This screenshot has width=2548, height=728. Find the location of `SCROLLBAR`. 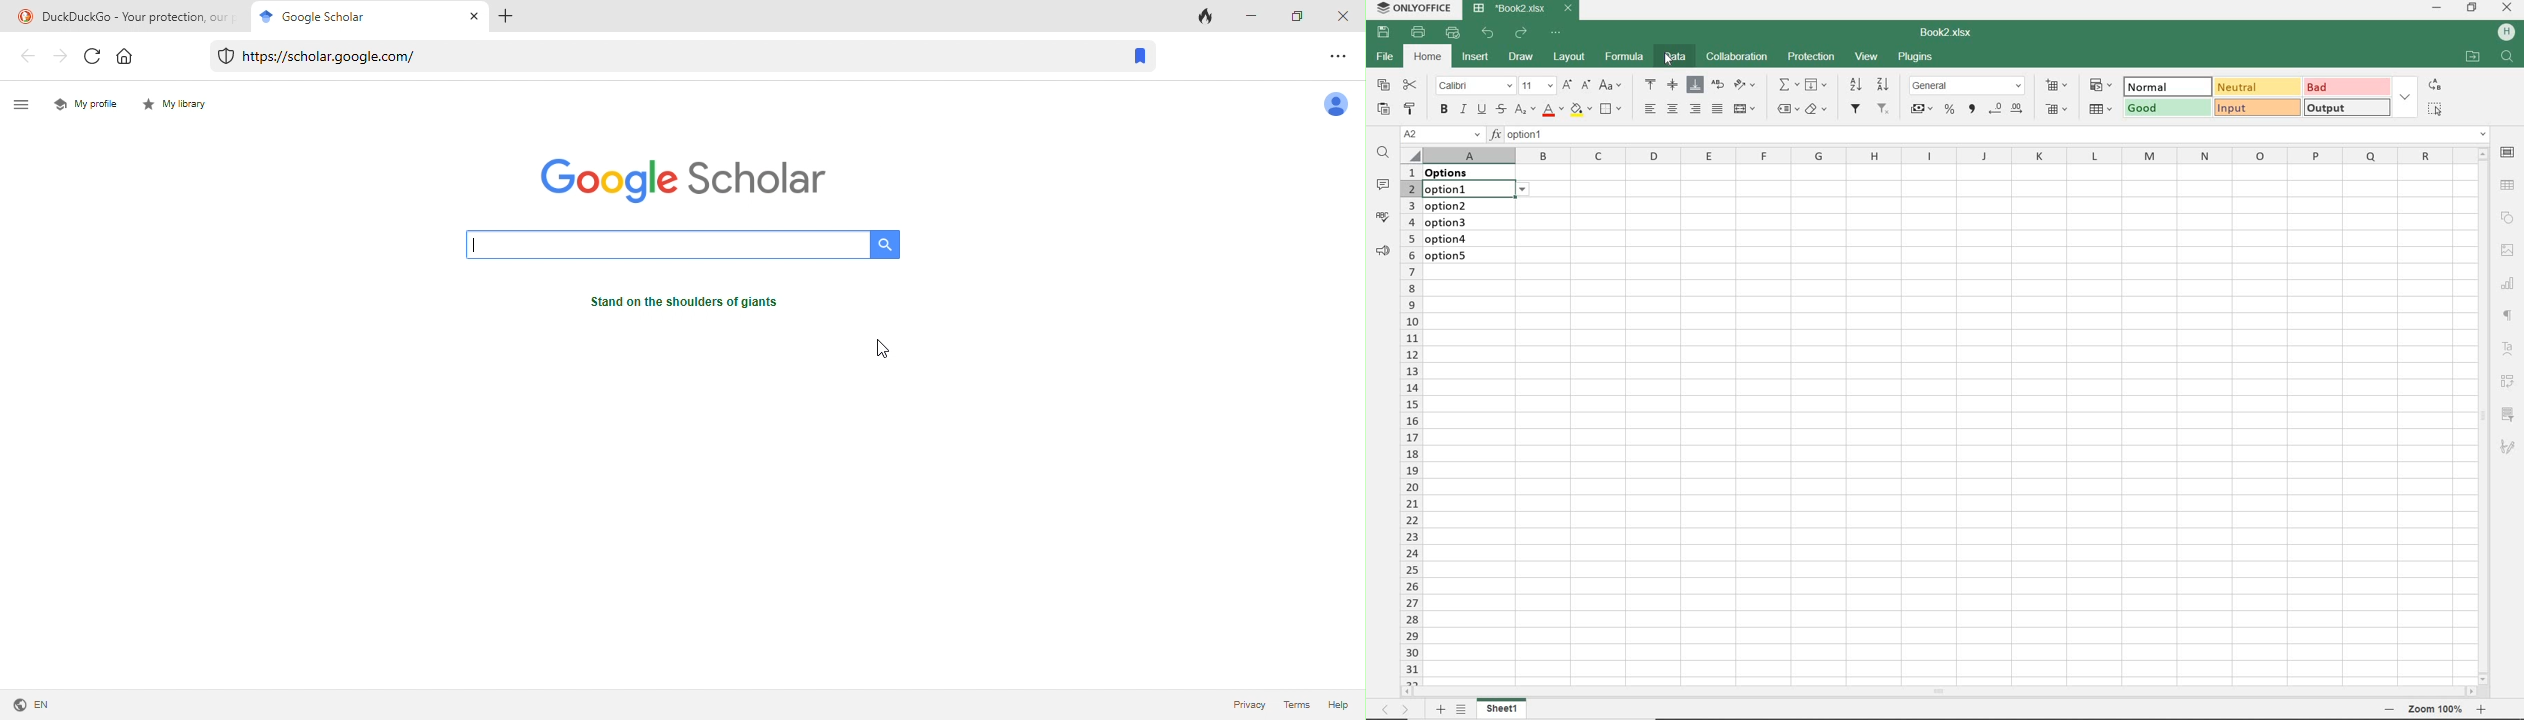

SCROLLBAR is located at coordinates (2484, 416).